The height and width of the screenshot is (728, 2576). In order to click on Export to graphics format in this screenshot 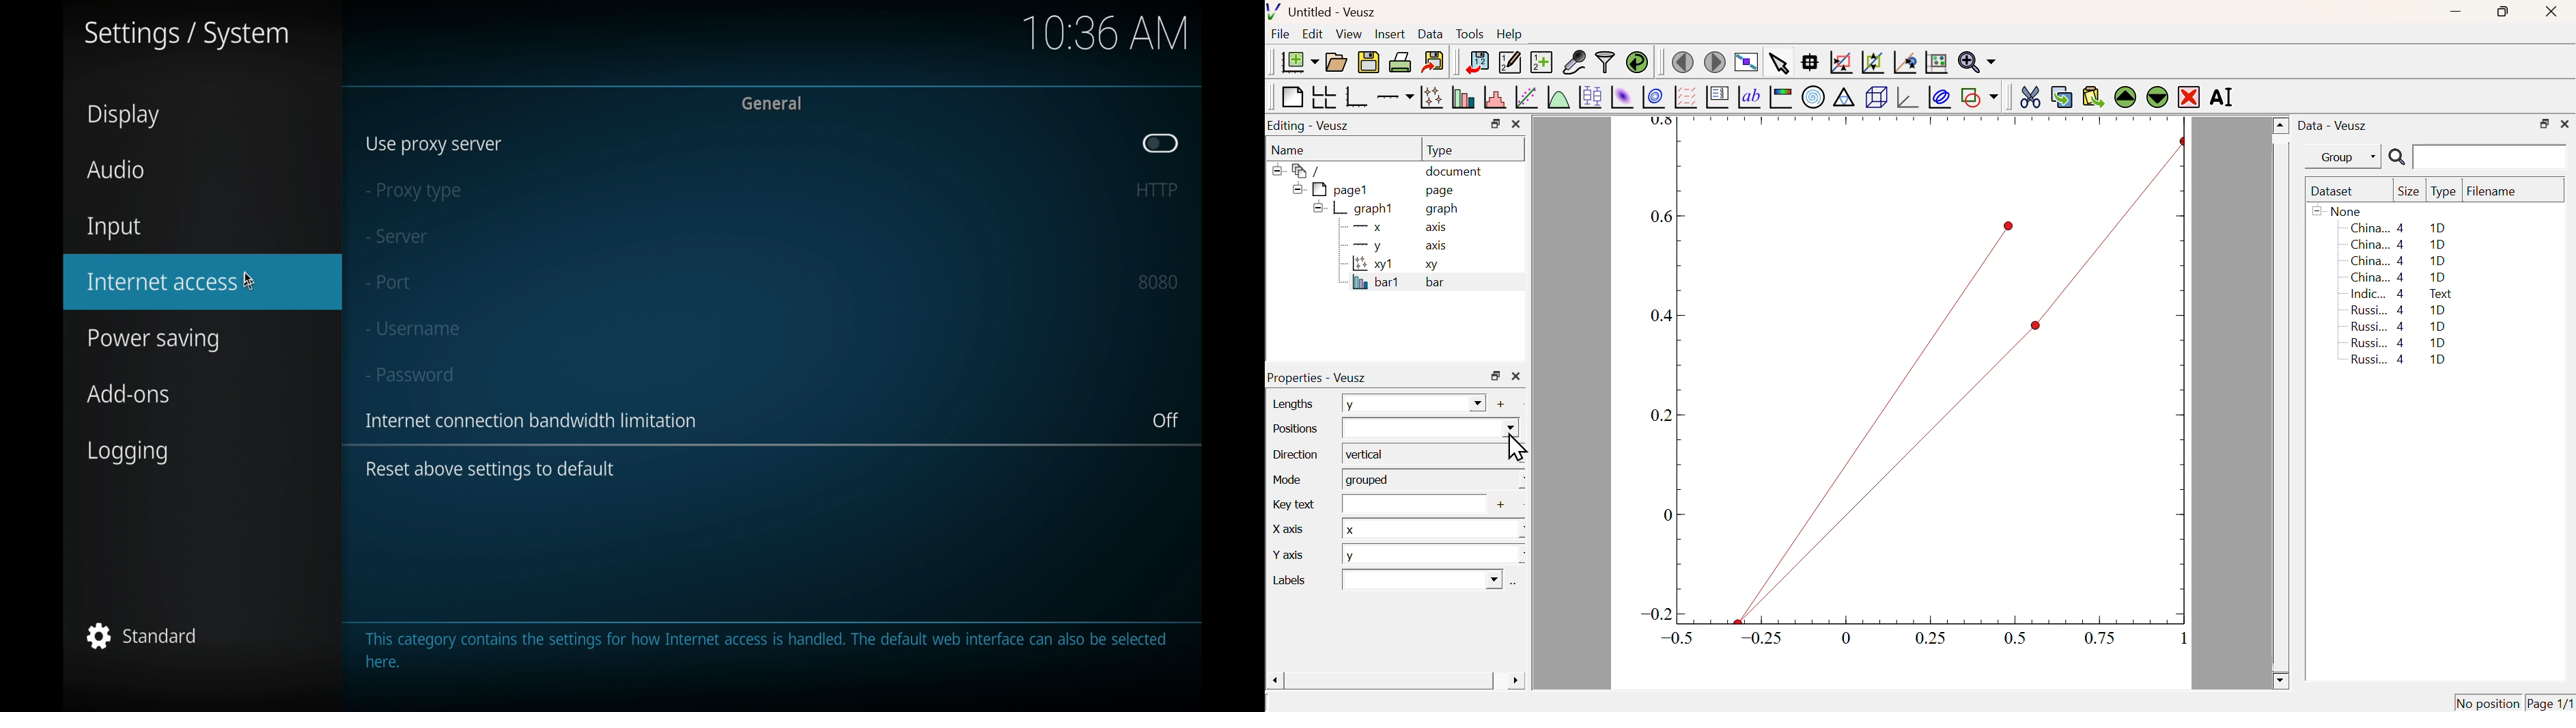, I will do `click(1433, 60)`.